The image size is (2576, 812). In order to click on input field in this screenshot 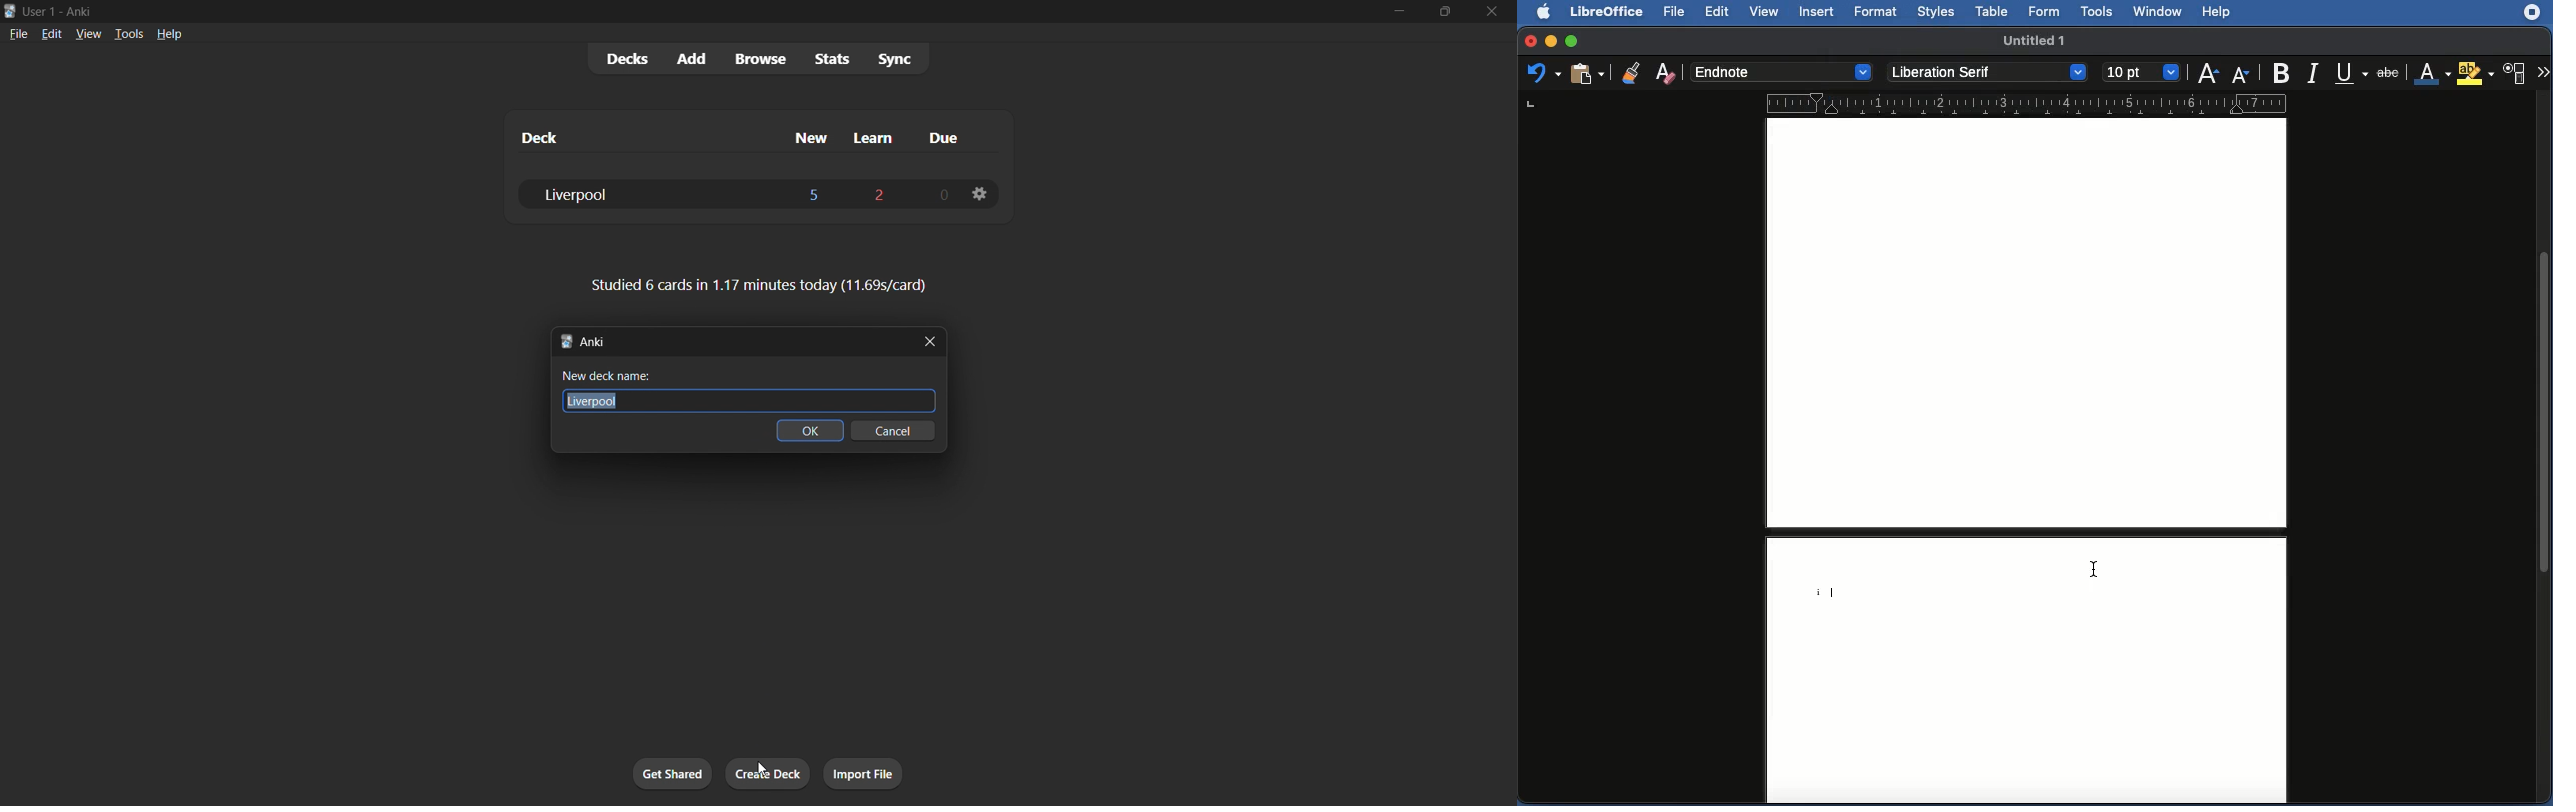, I will do `click(752, 400)`.